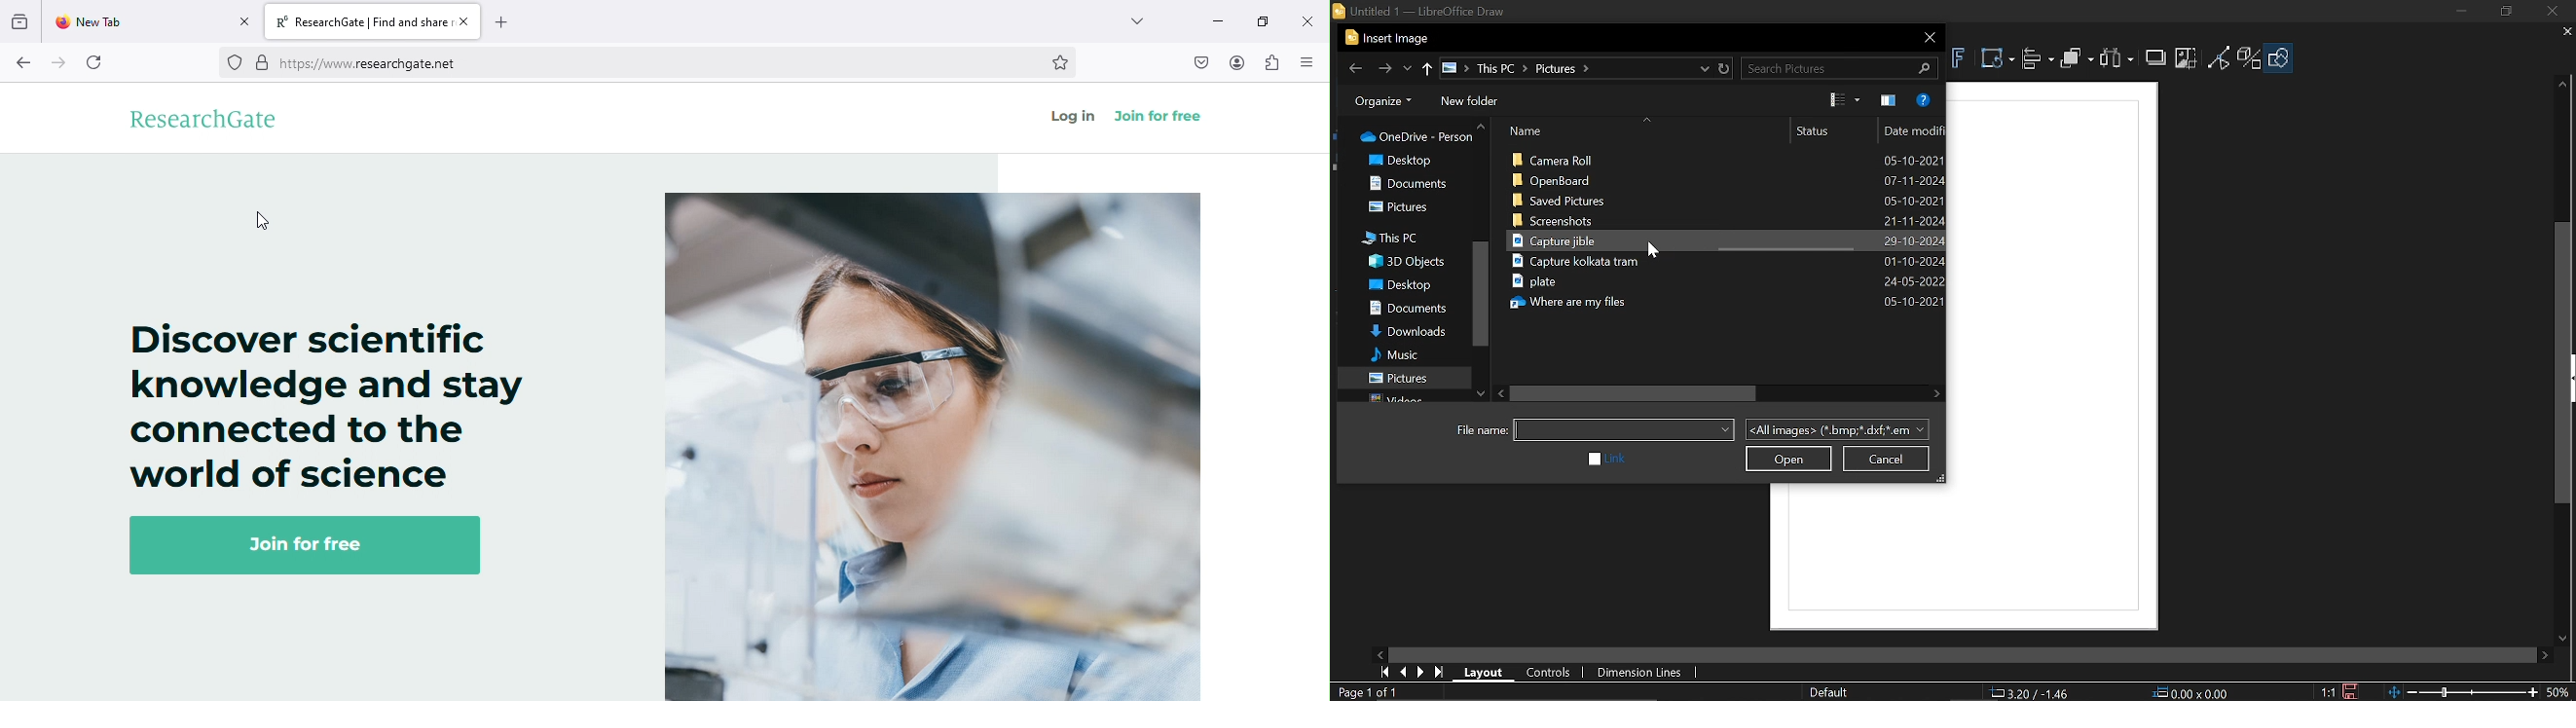 Image resolution: width=2576 pixels, height=728 pixels. I want to click on New Tab, so click(125, 25).